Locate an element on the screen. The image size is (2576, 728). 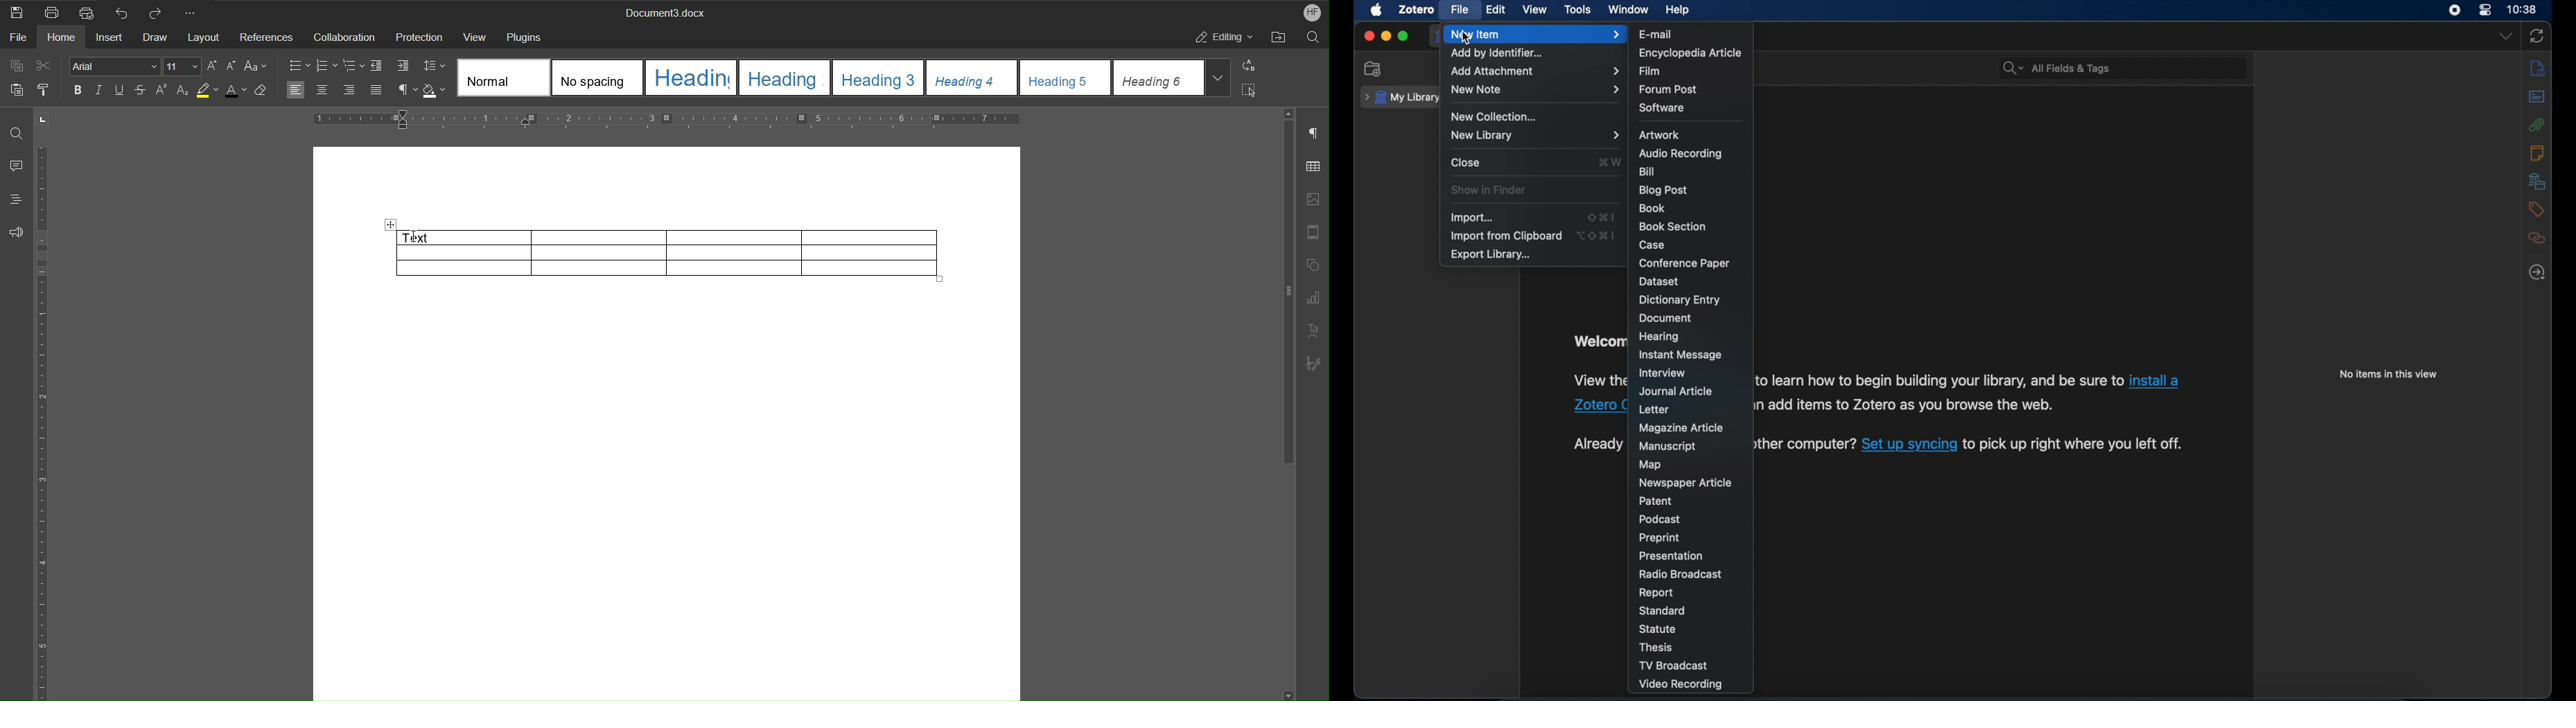
Set up syncing link is located at coordinates (1909, 445).